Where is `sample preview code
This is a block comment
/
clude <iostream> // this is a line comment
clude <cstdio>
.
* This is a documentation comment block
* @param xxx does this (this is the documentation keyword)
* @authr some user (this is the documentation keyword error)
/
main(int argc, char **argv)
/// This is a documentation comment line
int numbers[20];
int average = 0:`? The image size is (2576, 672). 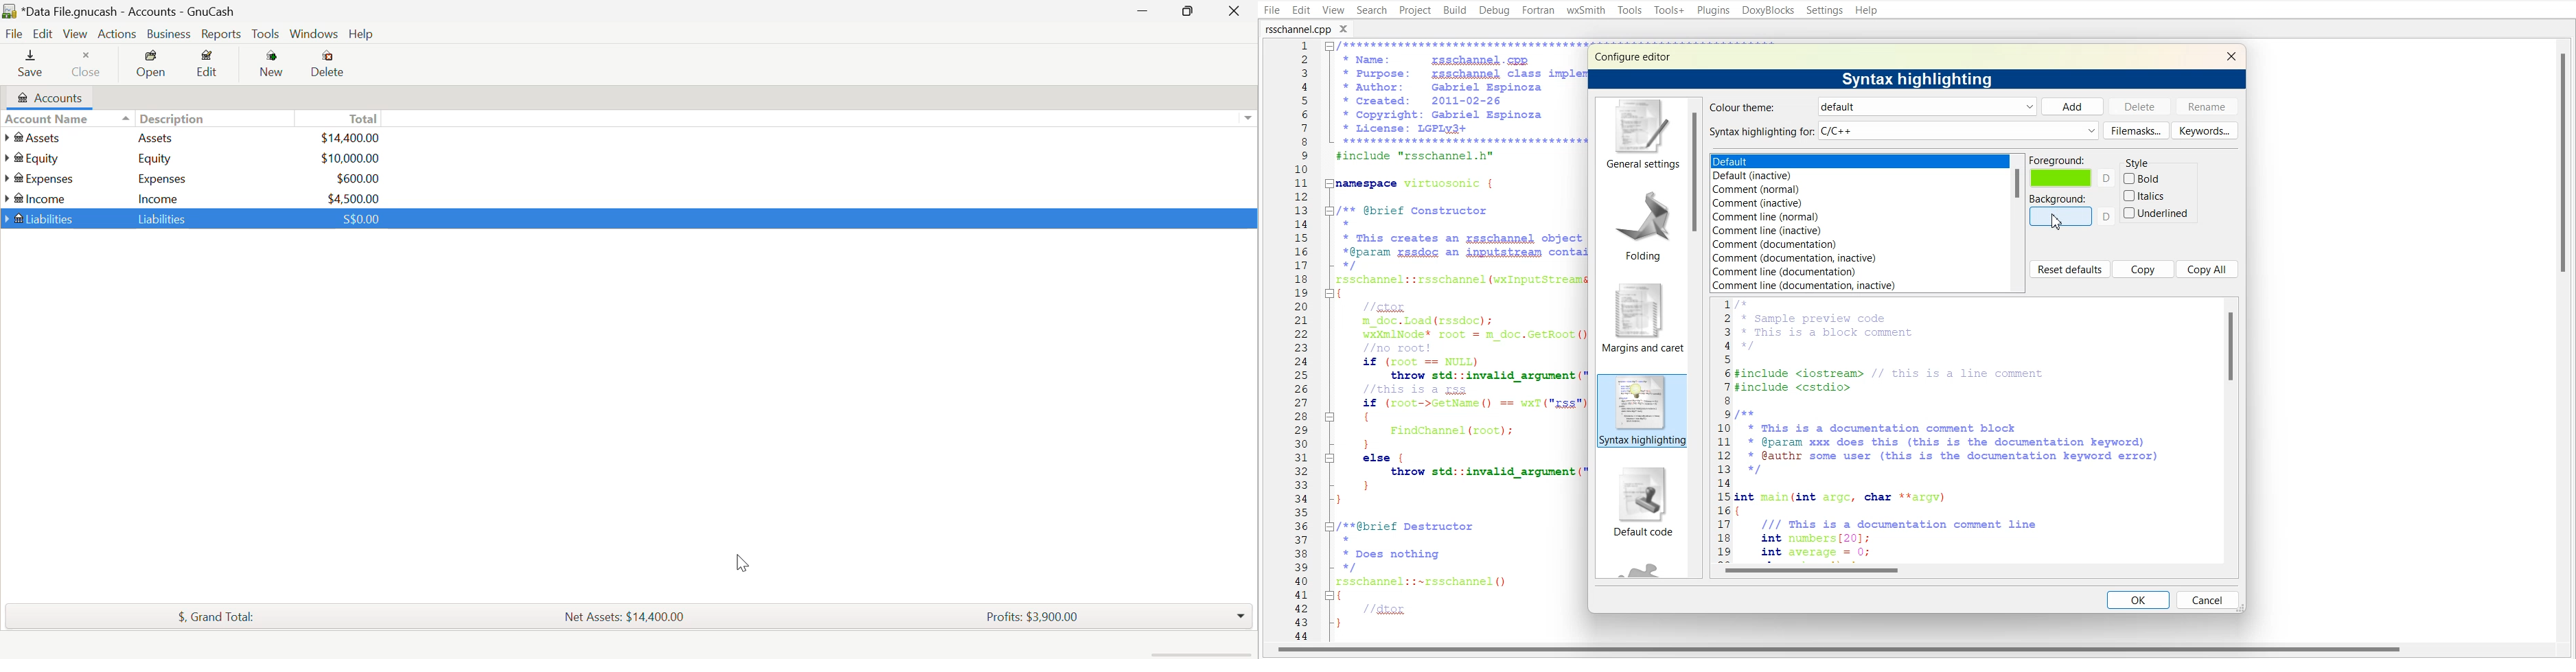
sample preview code
This is a block comment
/
clude <iostream> // this is a line comment
clude <cstdio>
.
* This is a documentation comment block
* @param xxx does this (this is the documentation keyword)
* @authr some user (this is the documentation keyword error)
/
main(int argc, char **argv)
/// This is a documentation comment line
int numbers[20];
int average = 0: is located at coordinates (1966, 428).